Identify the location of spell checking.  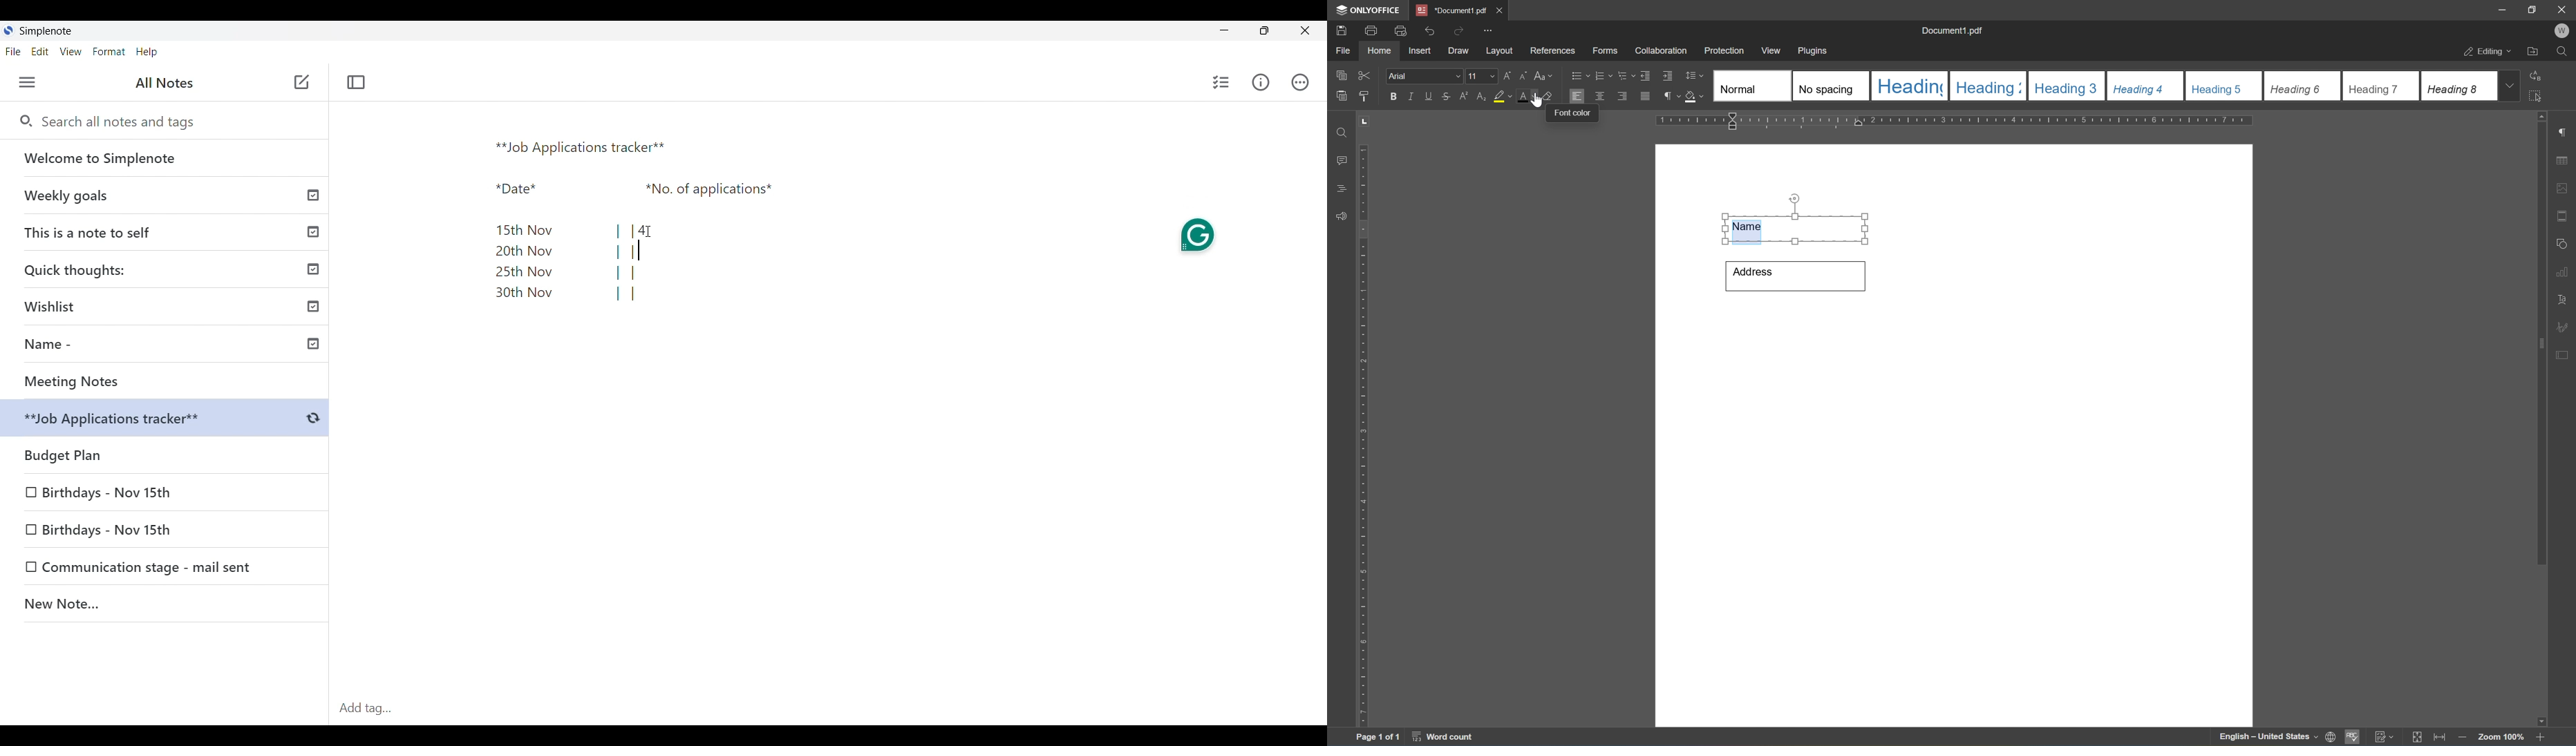
(2353, 739).